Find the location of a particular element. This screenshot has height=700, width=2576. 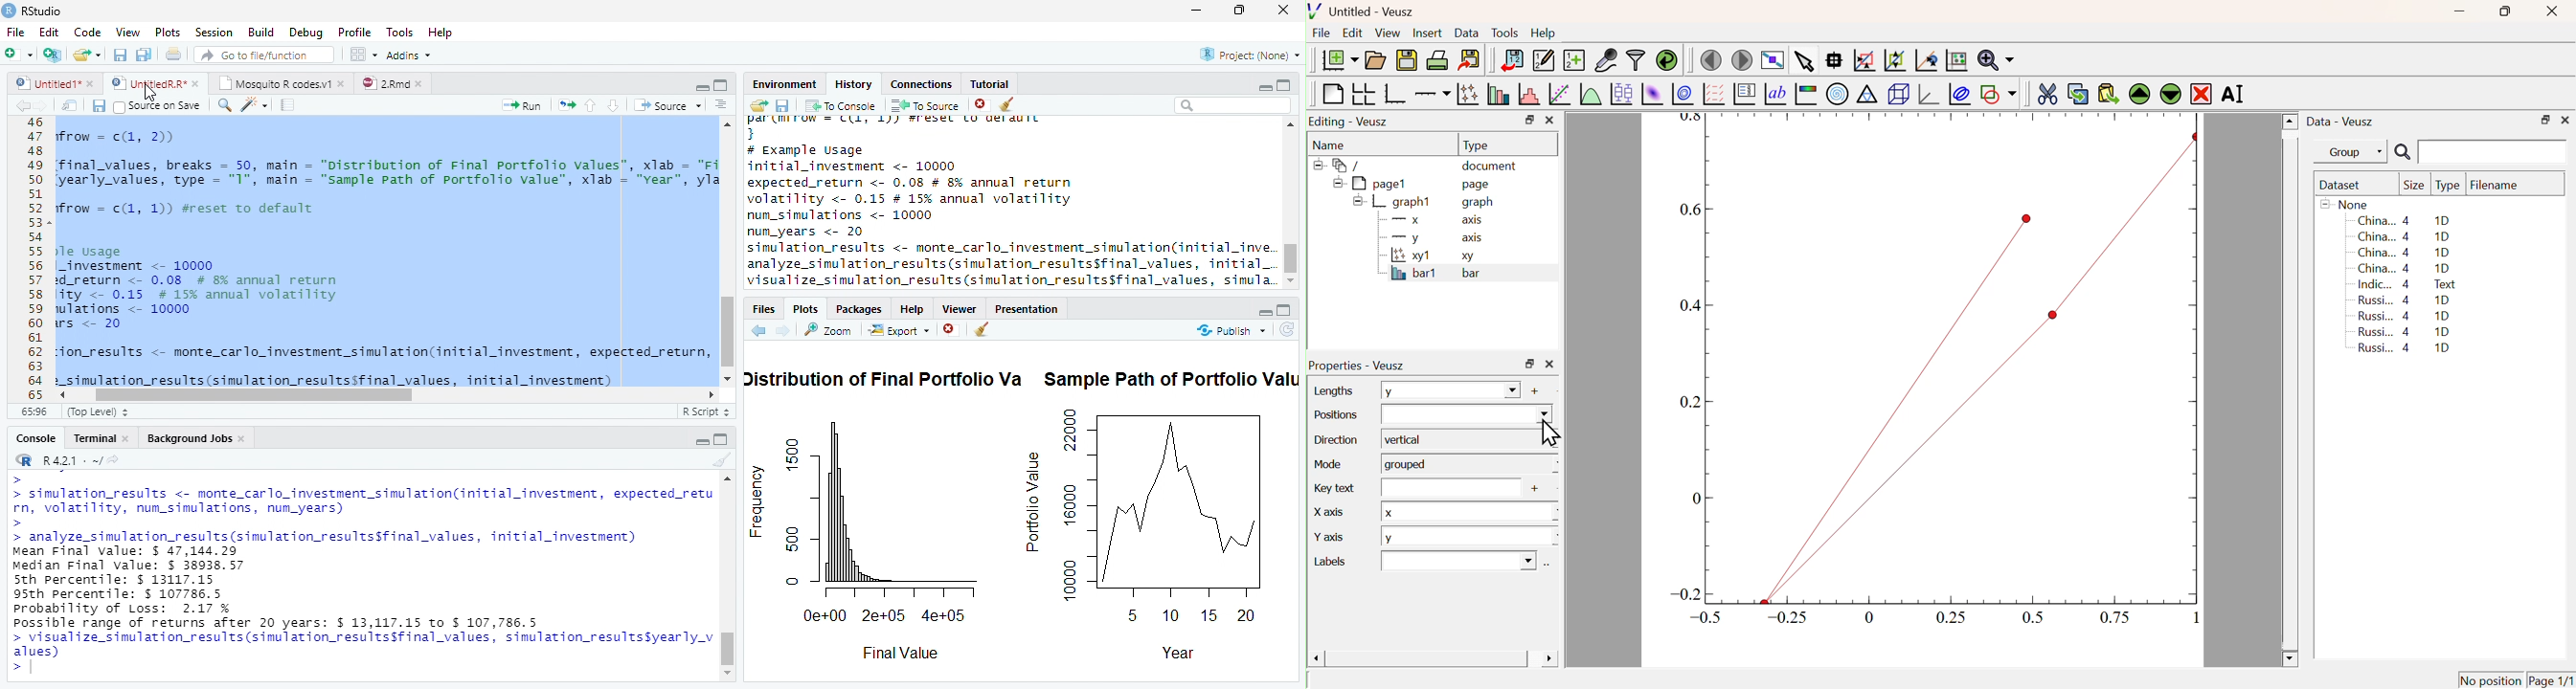

Plot Key is located at coordinates (1744, 93).